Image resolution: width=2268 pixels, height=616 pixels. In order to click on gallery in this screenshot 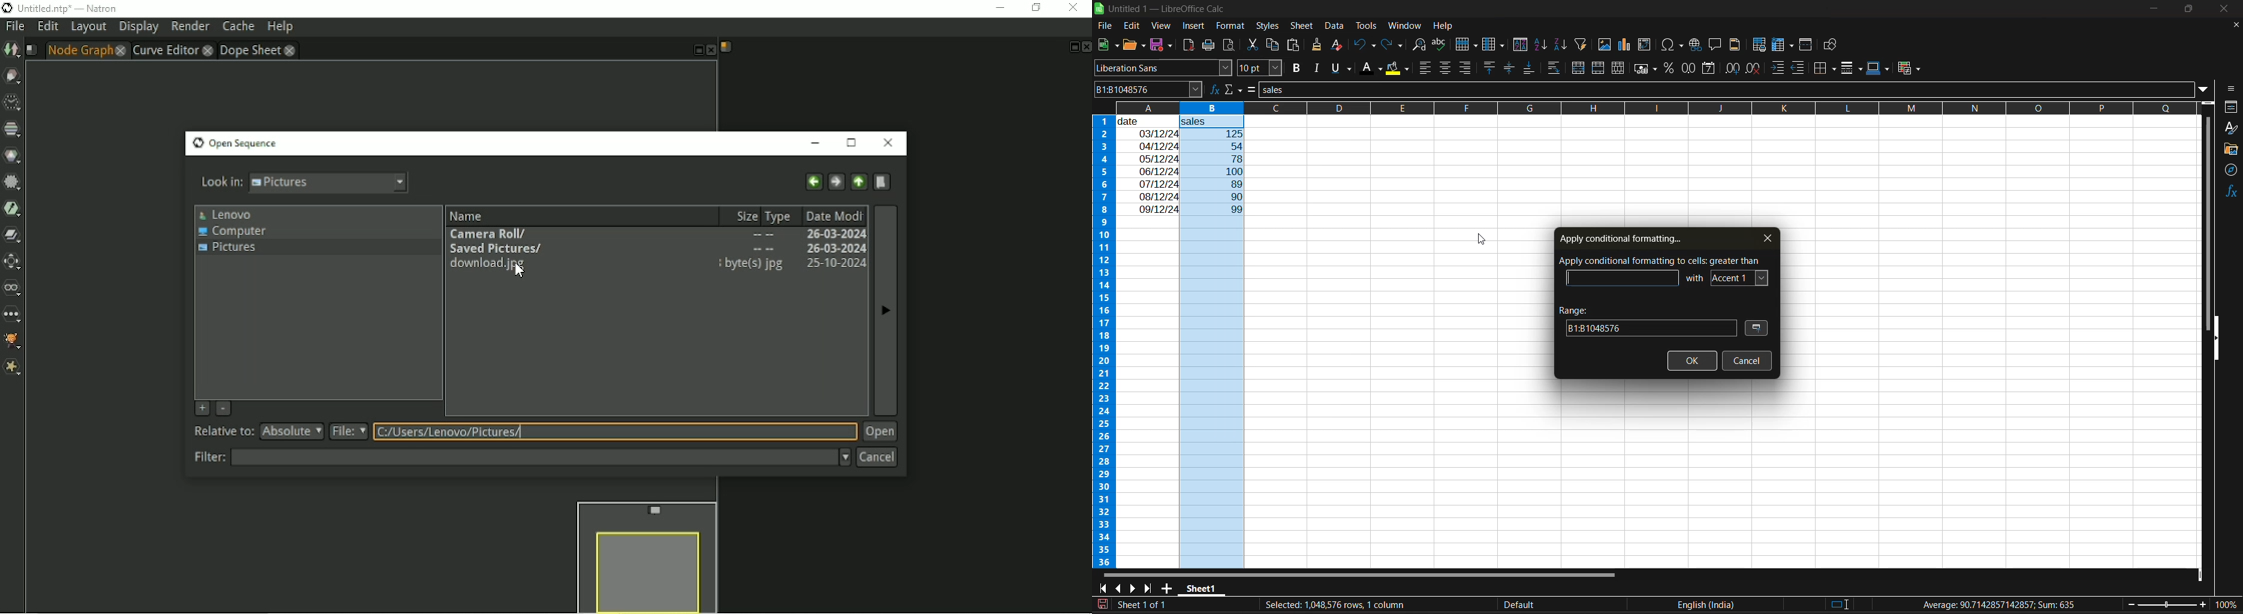, I will do `click(2231, 149)`.